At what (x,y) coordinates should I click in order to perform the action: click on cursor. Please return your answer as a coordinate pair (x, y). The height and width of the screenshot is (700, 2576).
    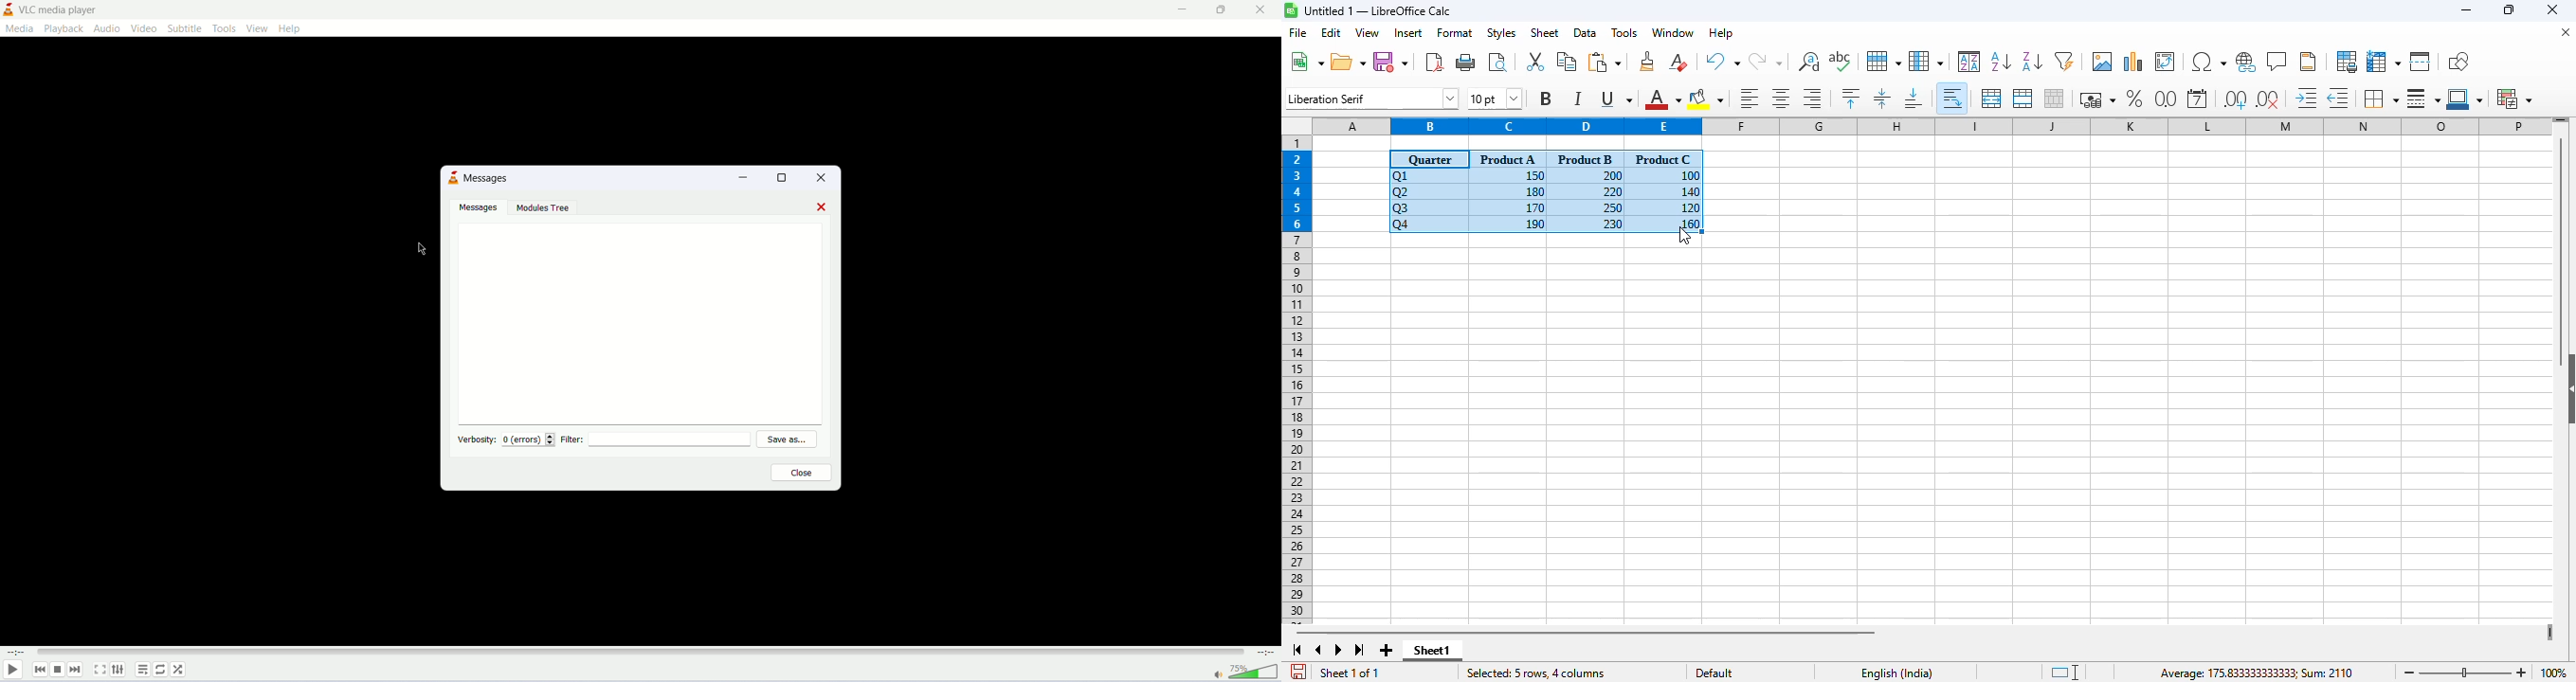
    Looking at the image, I should click on (1683, 236).